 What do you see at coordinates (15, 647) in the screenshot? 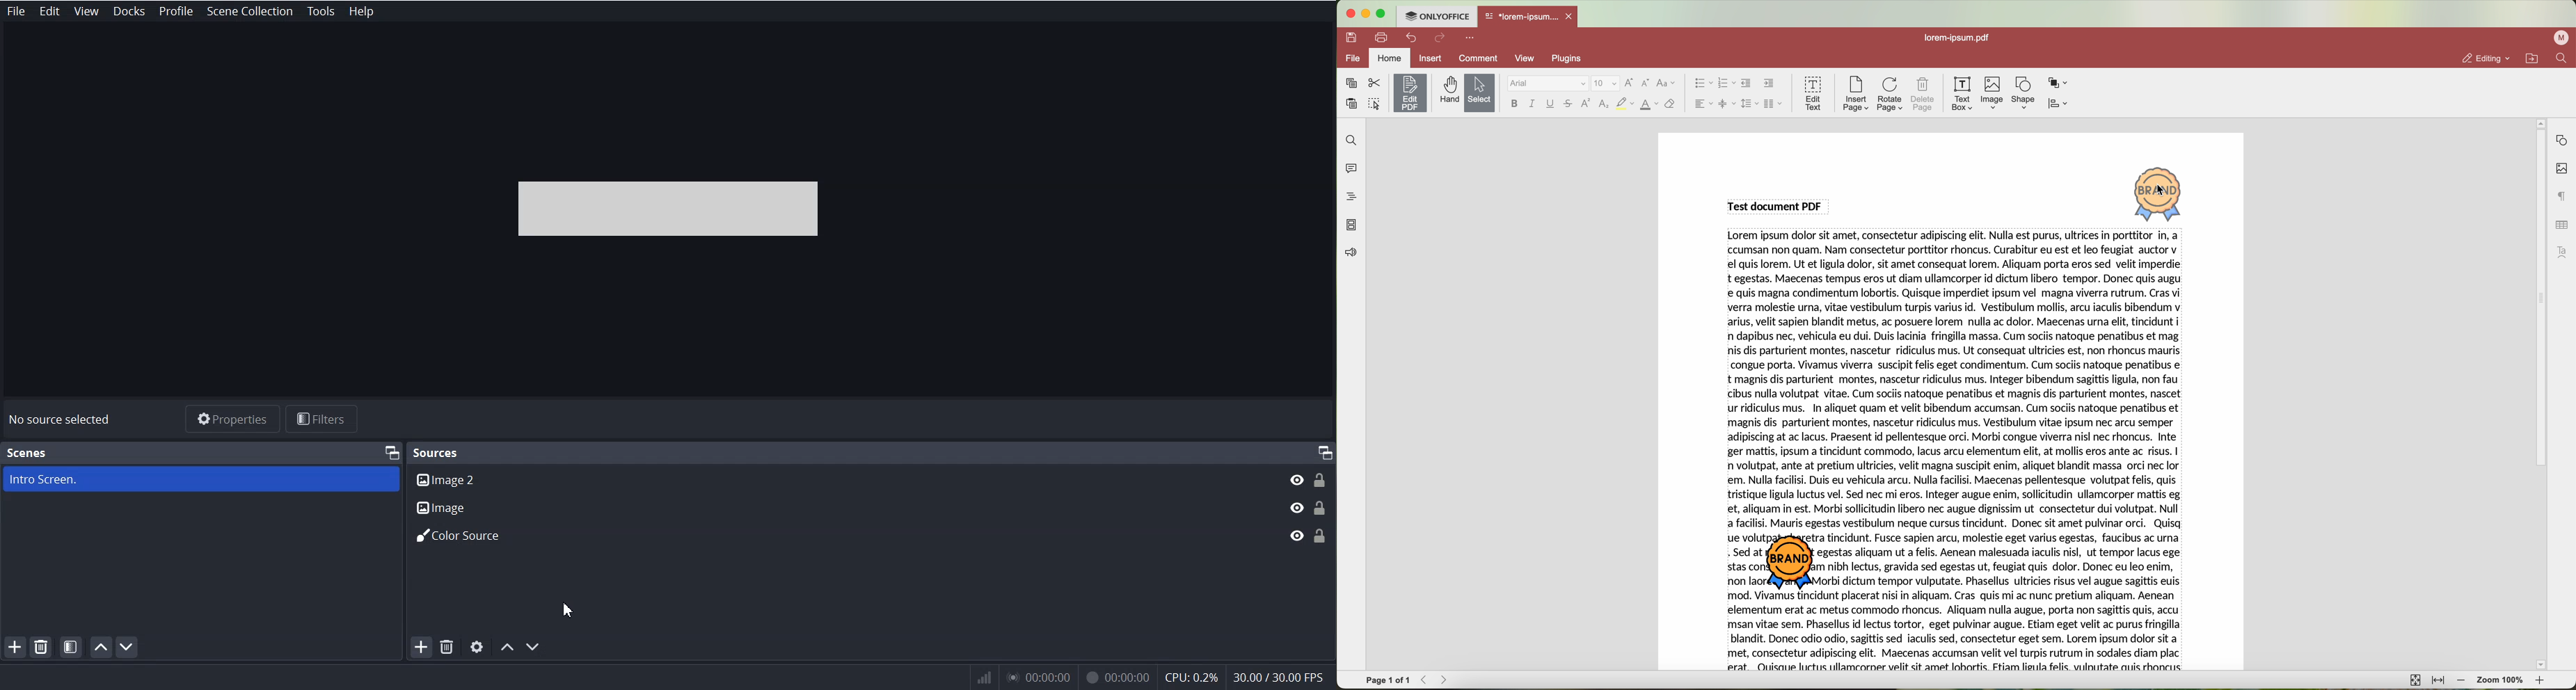
I see `Add Scene` at bounding box center [15, 647].